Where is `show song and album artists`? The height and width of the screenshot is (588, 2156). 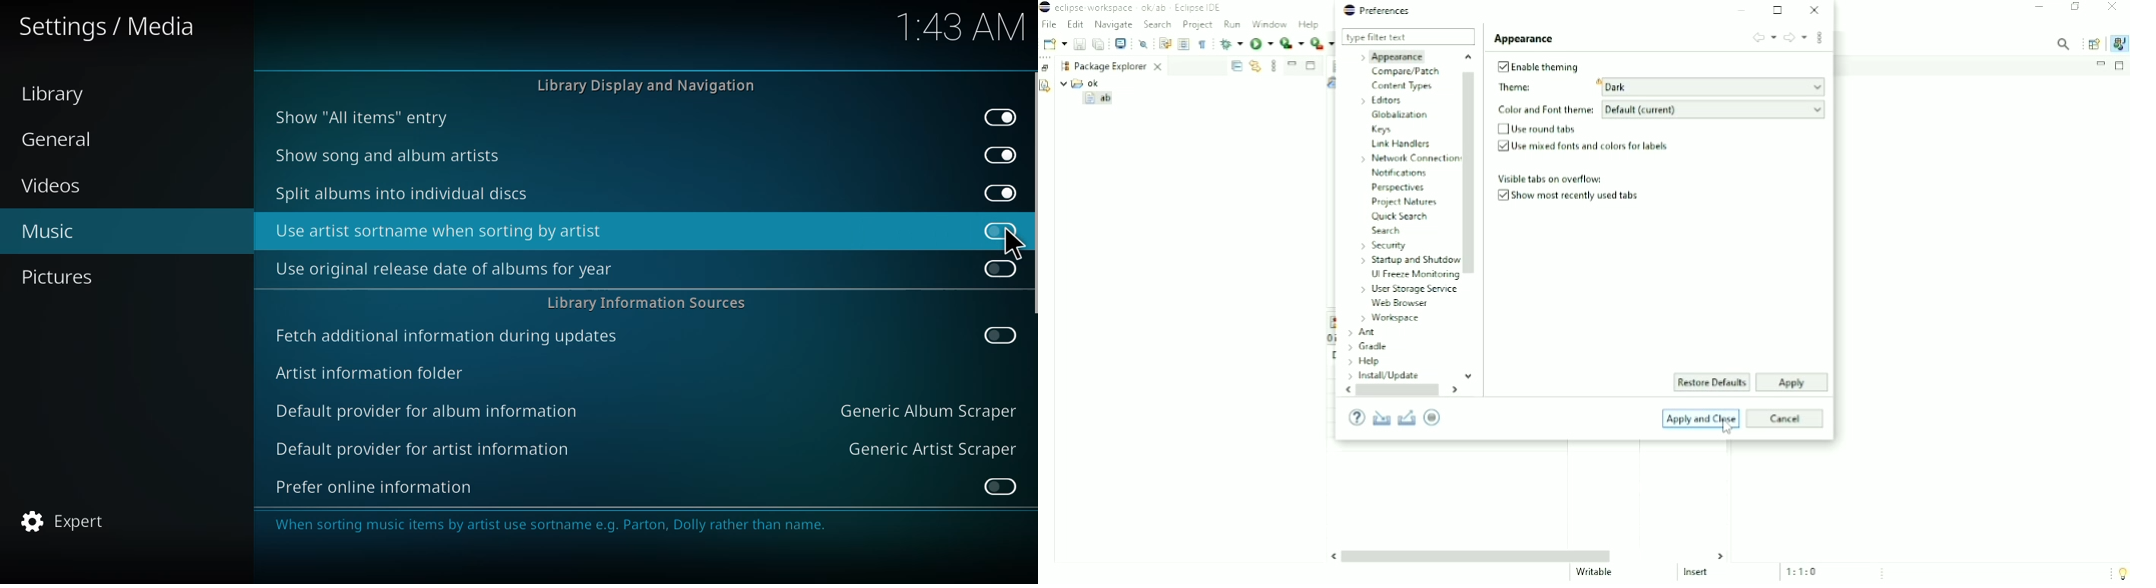
show song and album artists is located at coordinates (389, 155).